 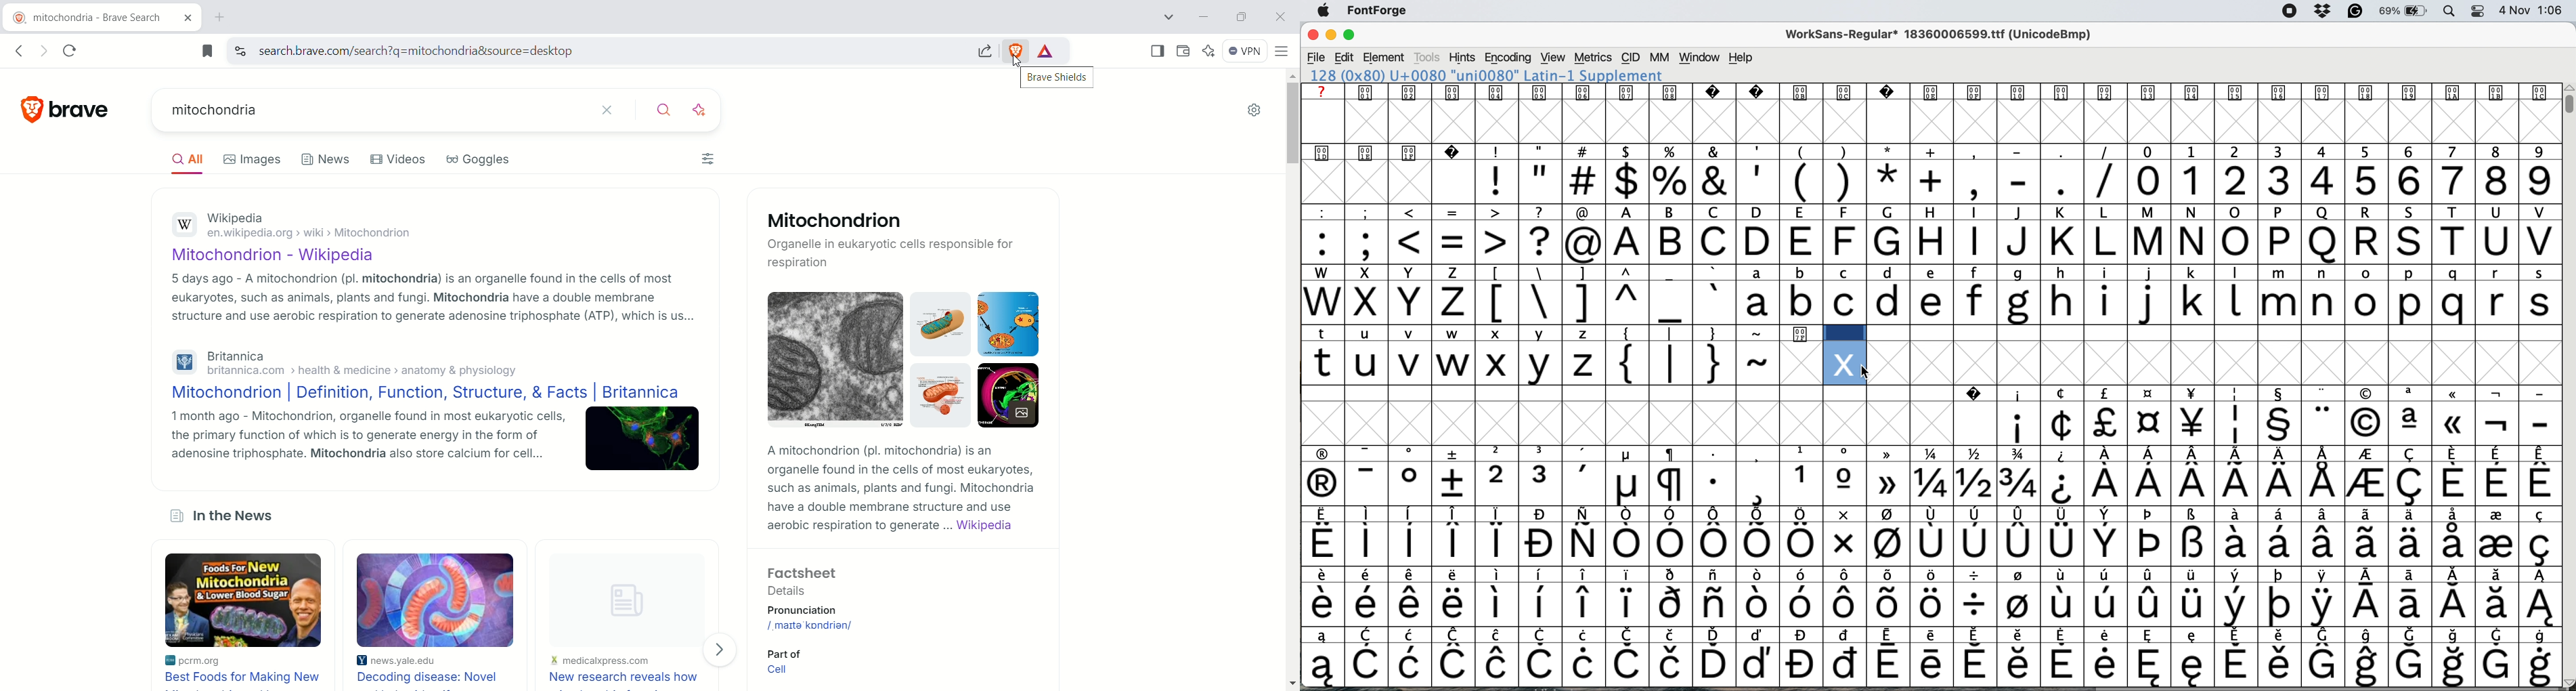 I want to click on lower case x chosen, so click(x=1496, y=362).